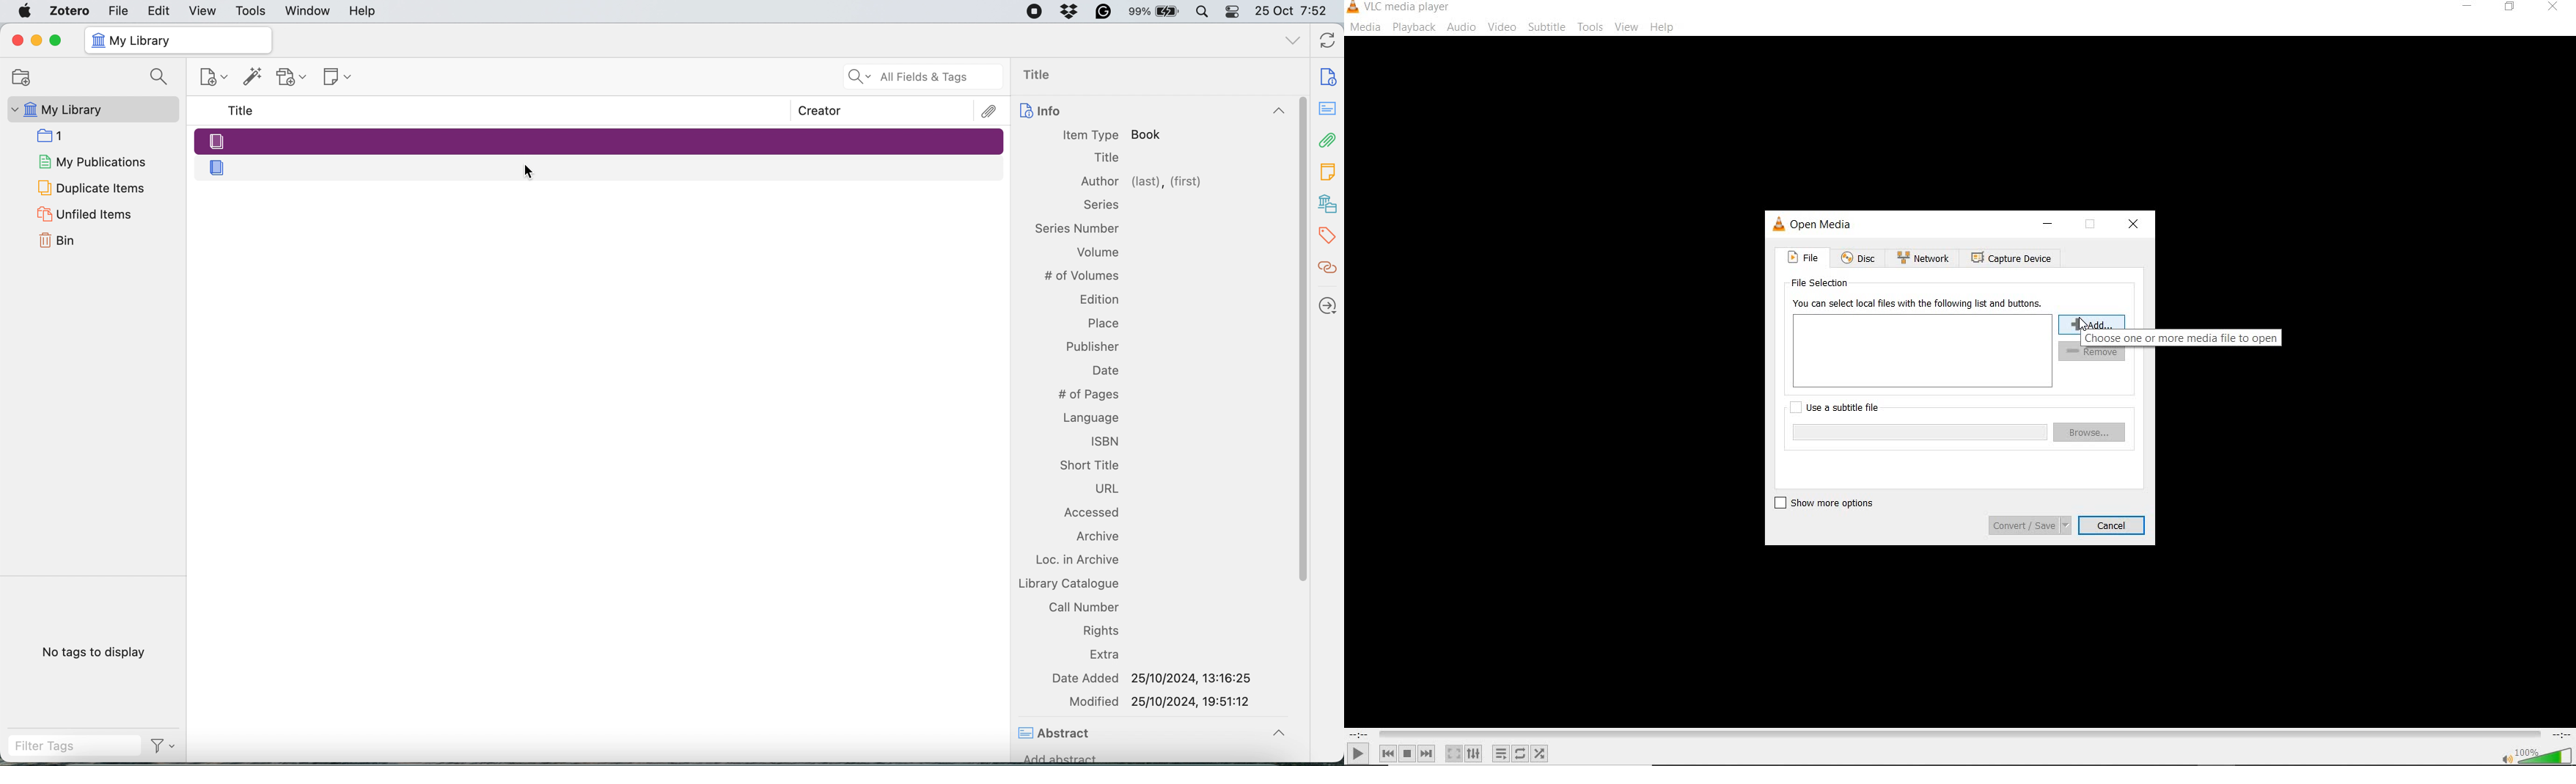  What do you see at coordinates (1233, 11) in the screenshot?
I see `Control Centre` at bounding box center [1233, 11].